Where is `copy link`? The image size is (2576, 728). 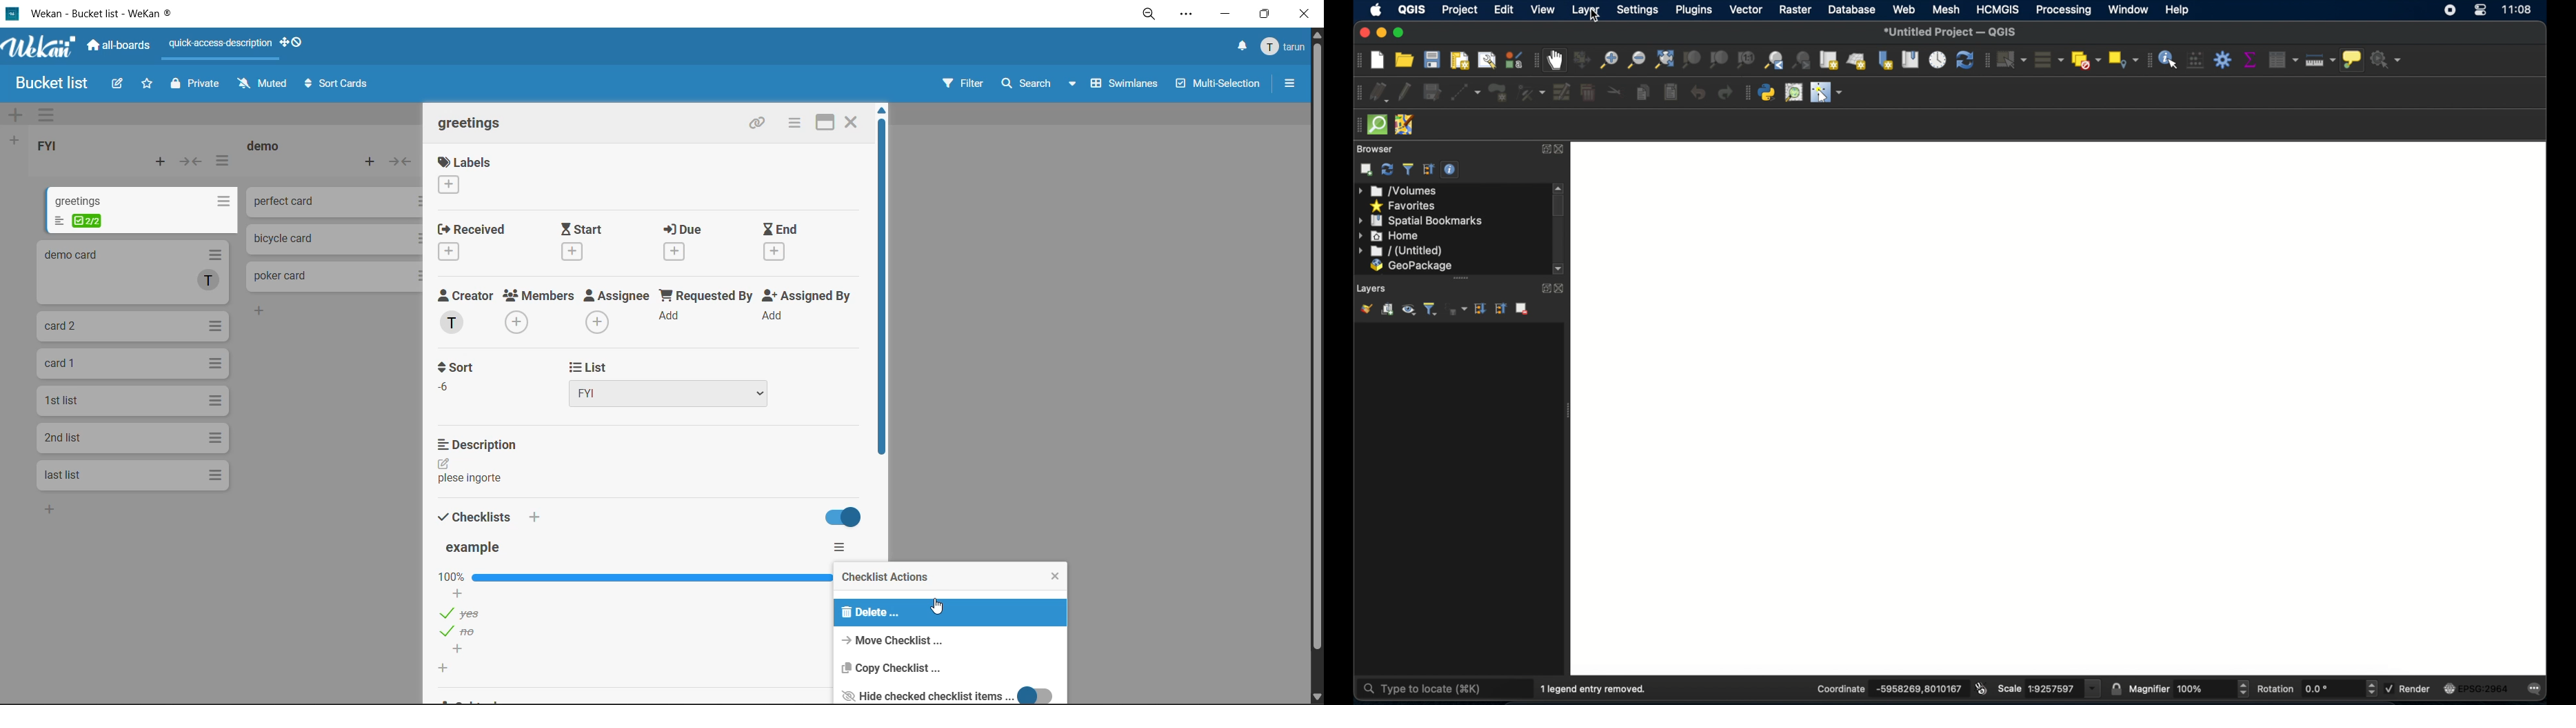
copy link is located at coordinates (759, 124).